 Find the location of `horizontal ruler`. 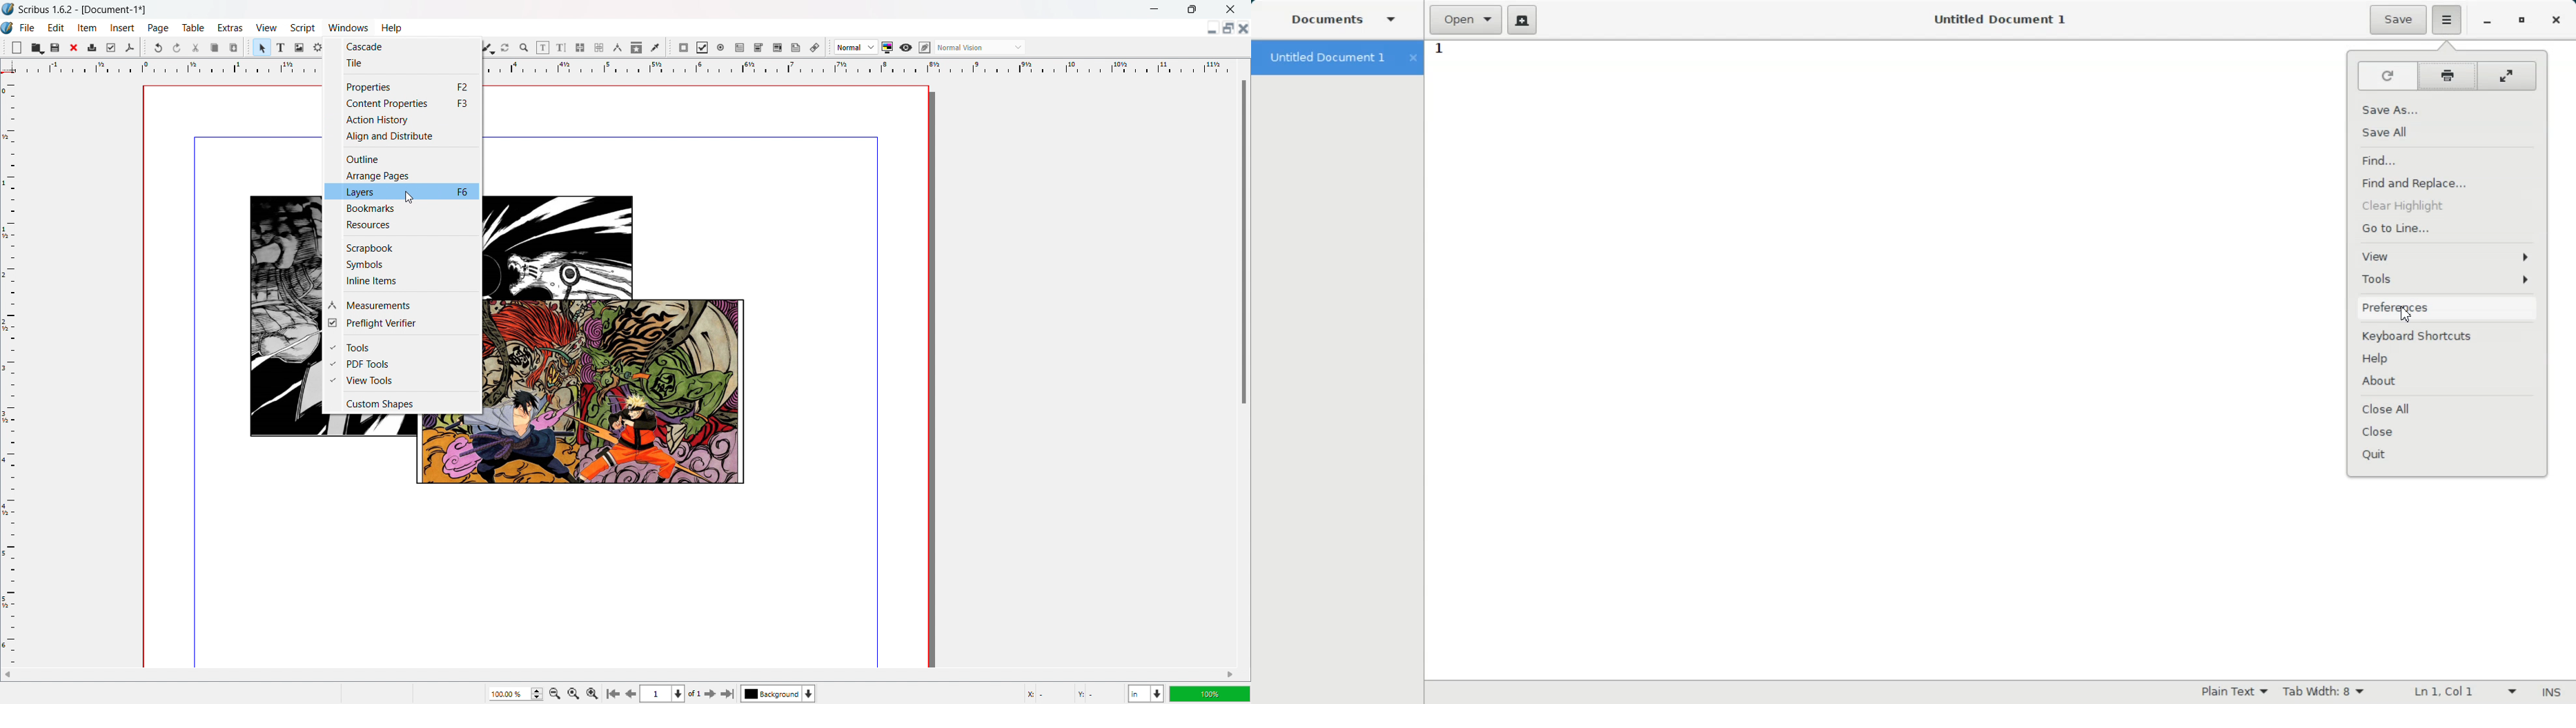

horizontal ruler is located at coordinates (164, 68).